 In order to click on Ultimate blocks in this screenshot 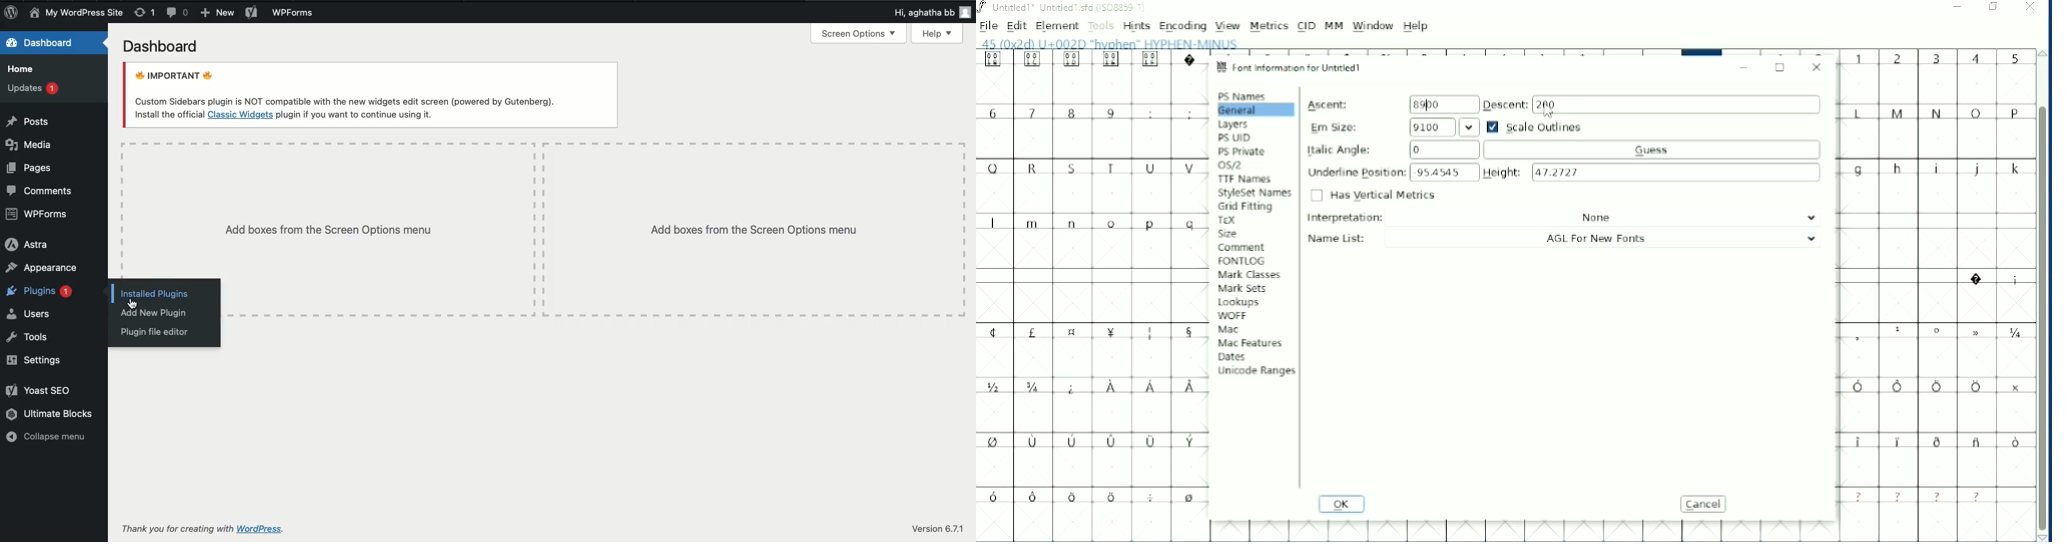, I will do `click(51, 414)`.